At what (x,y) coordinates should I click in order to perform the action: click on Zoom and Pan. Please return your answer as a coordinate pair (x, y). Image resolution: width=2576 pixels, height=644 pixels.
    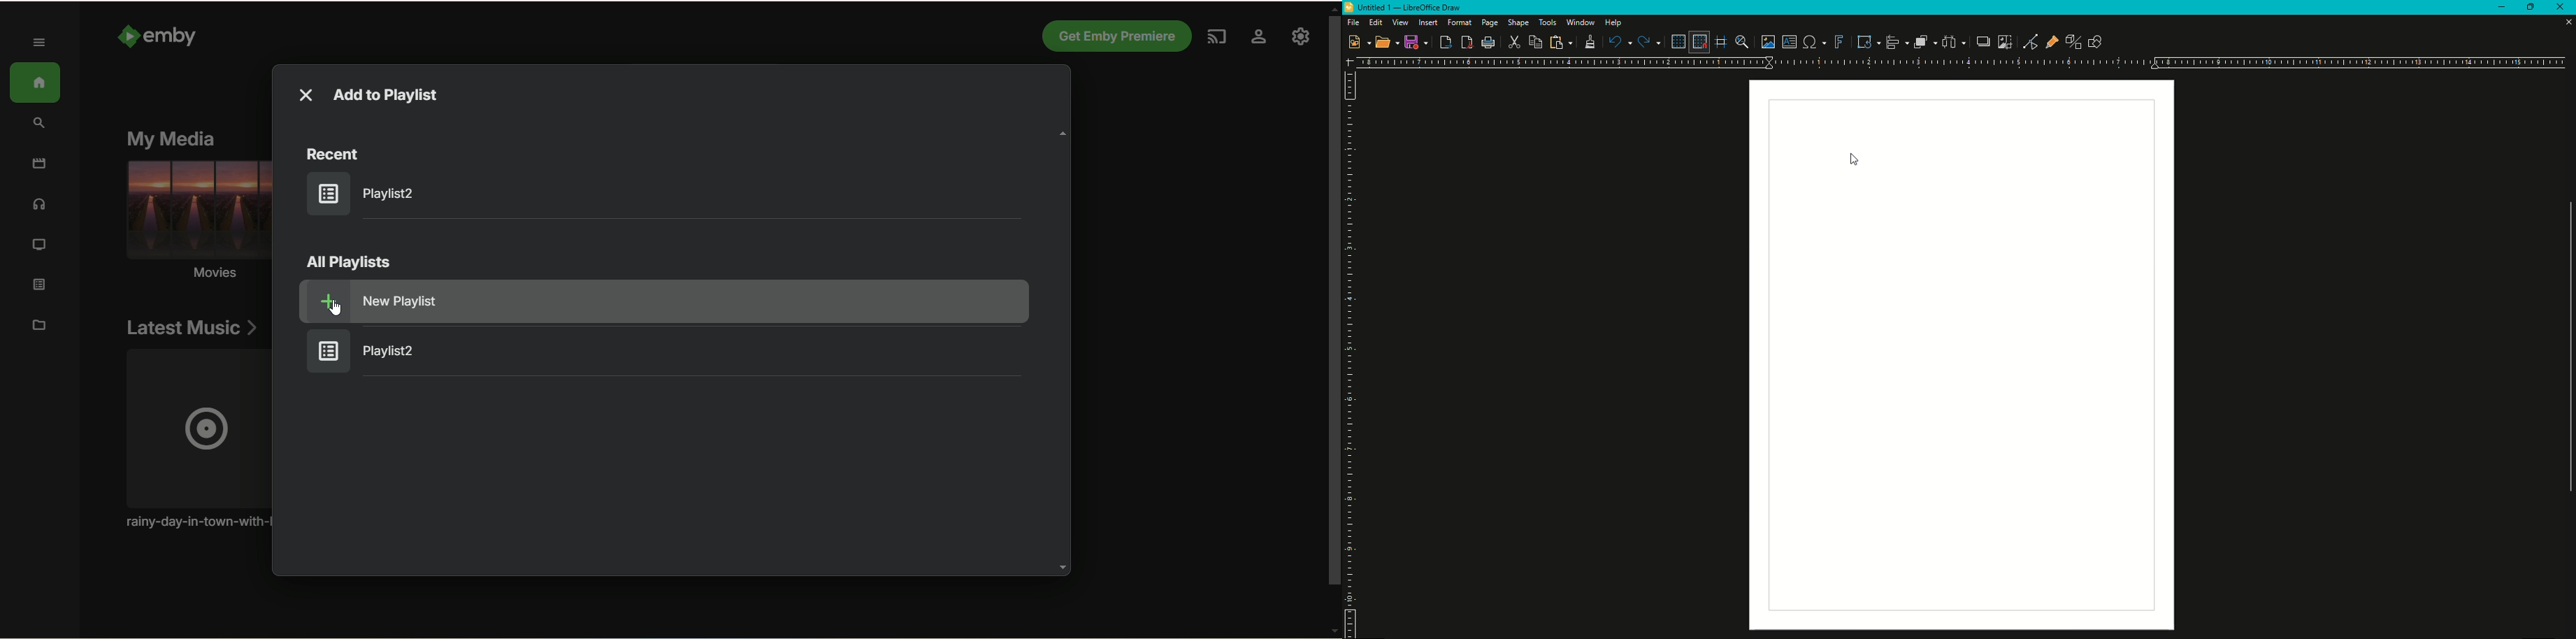
    Looking at the image, I should click on (1741, 42).